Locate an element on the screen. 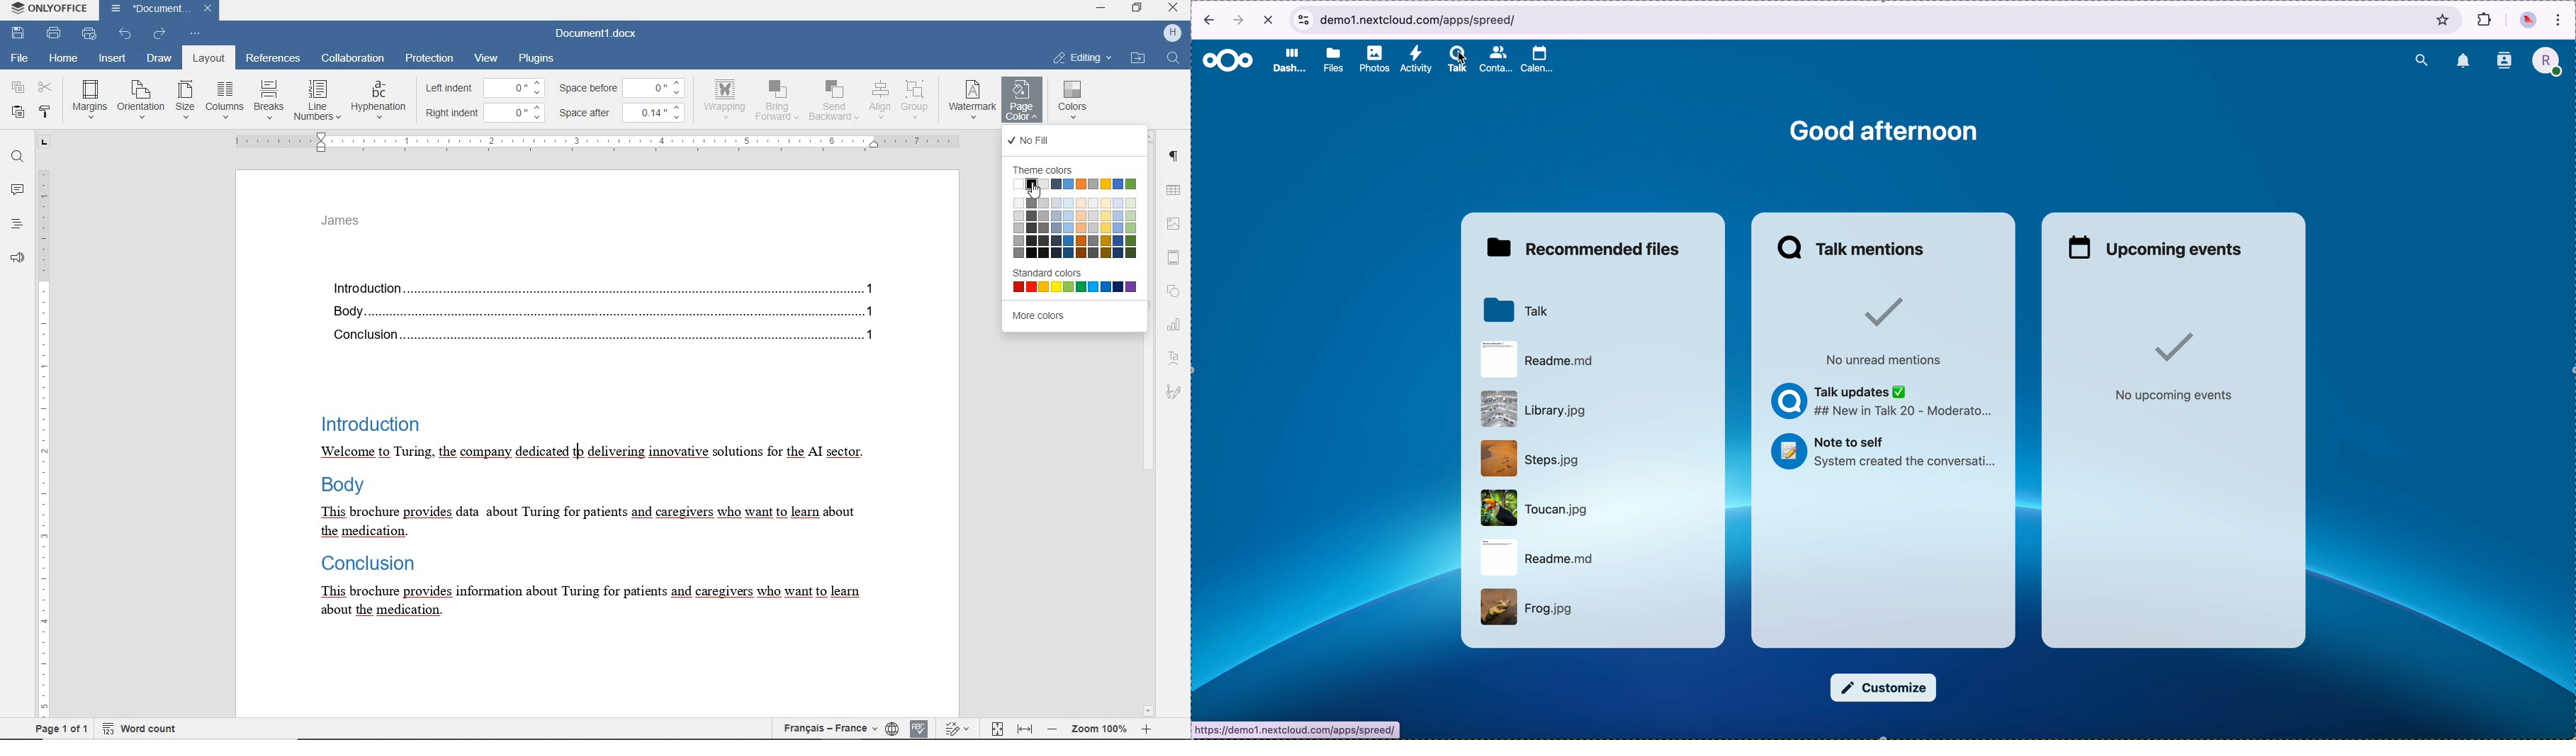 The height and width of the screenshot is (756, 2576). No upcoming events is located at coordinates (2172, 391).